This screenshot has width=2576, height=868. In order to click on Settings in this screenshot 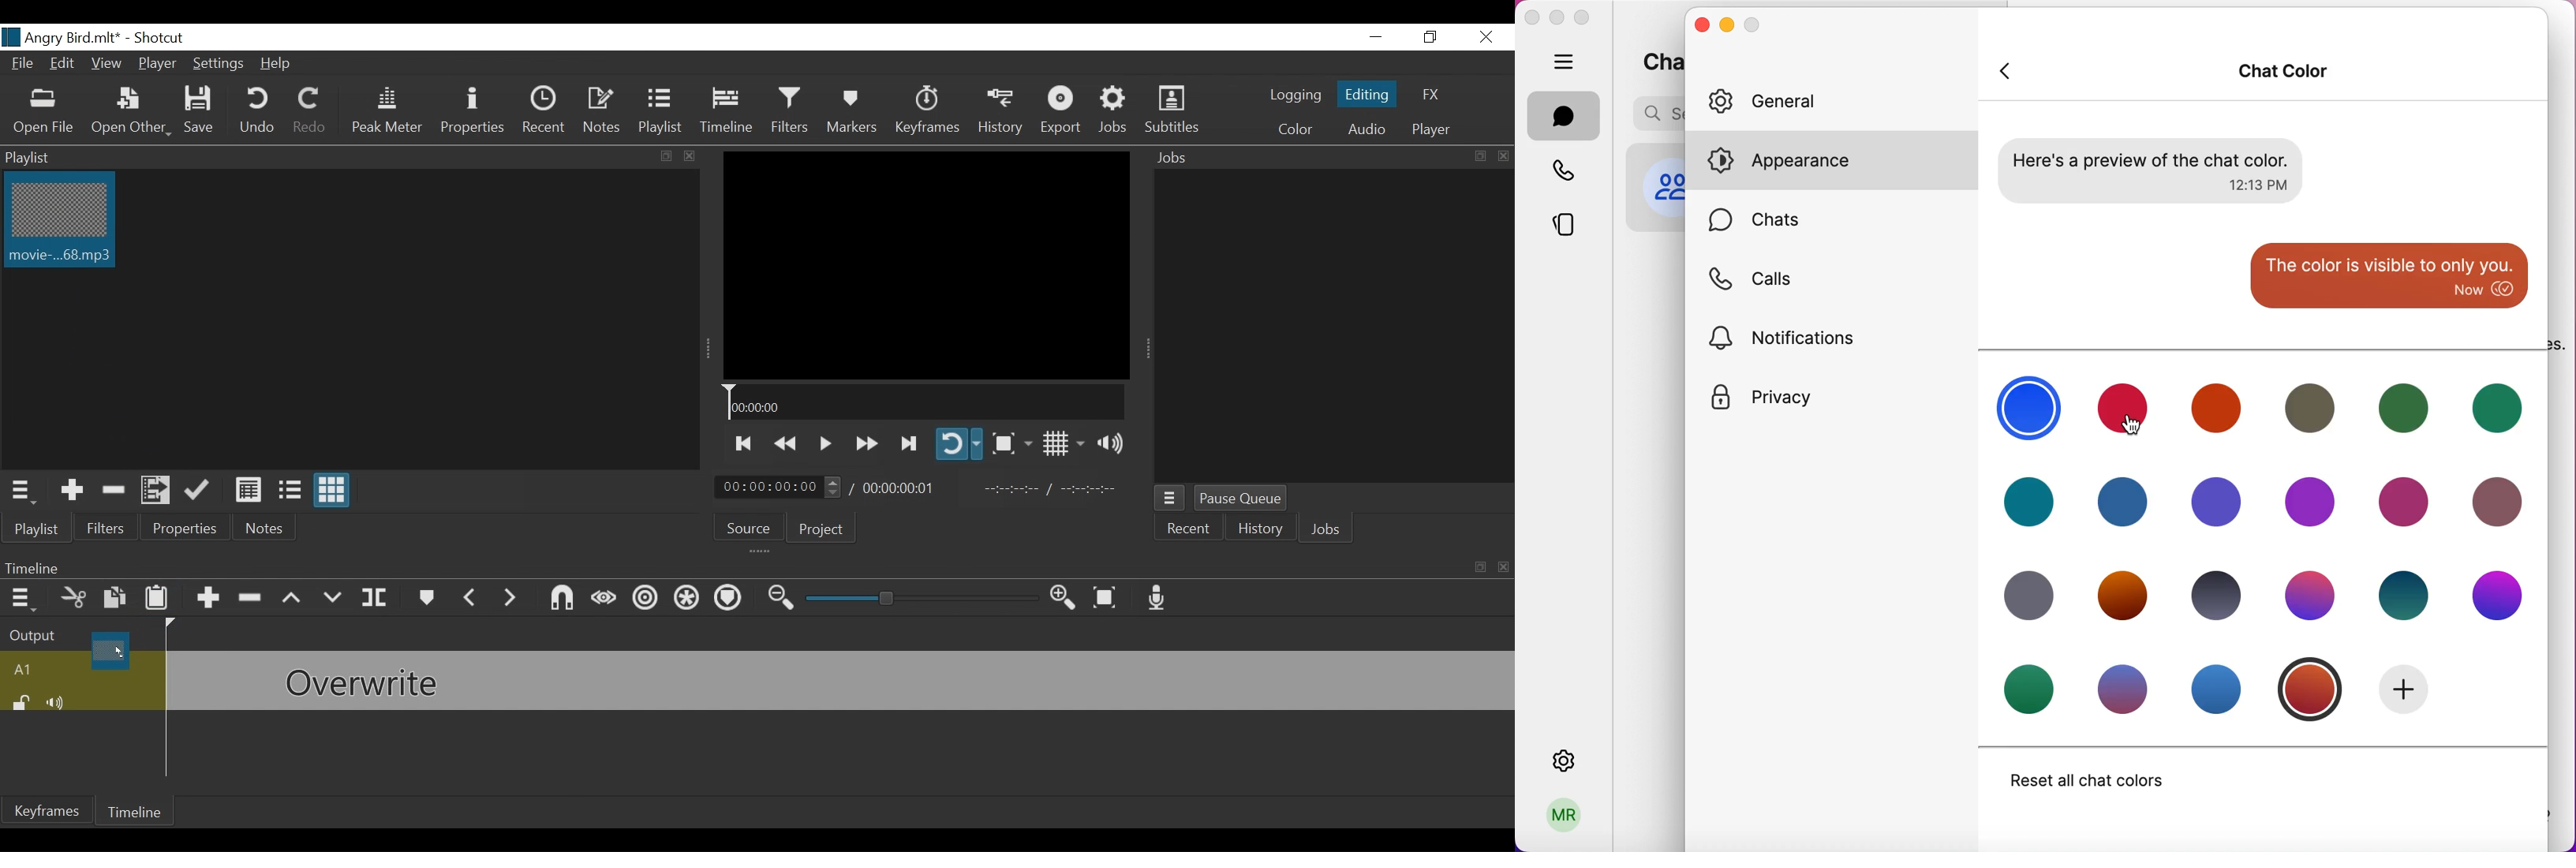, I will do `click(216, 64)`.